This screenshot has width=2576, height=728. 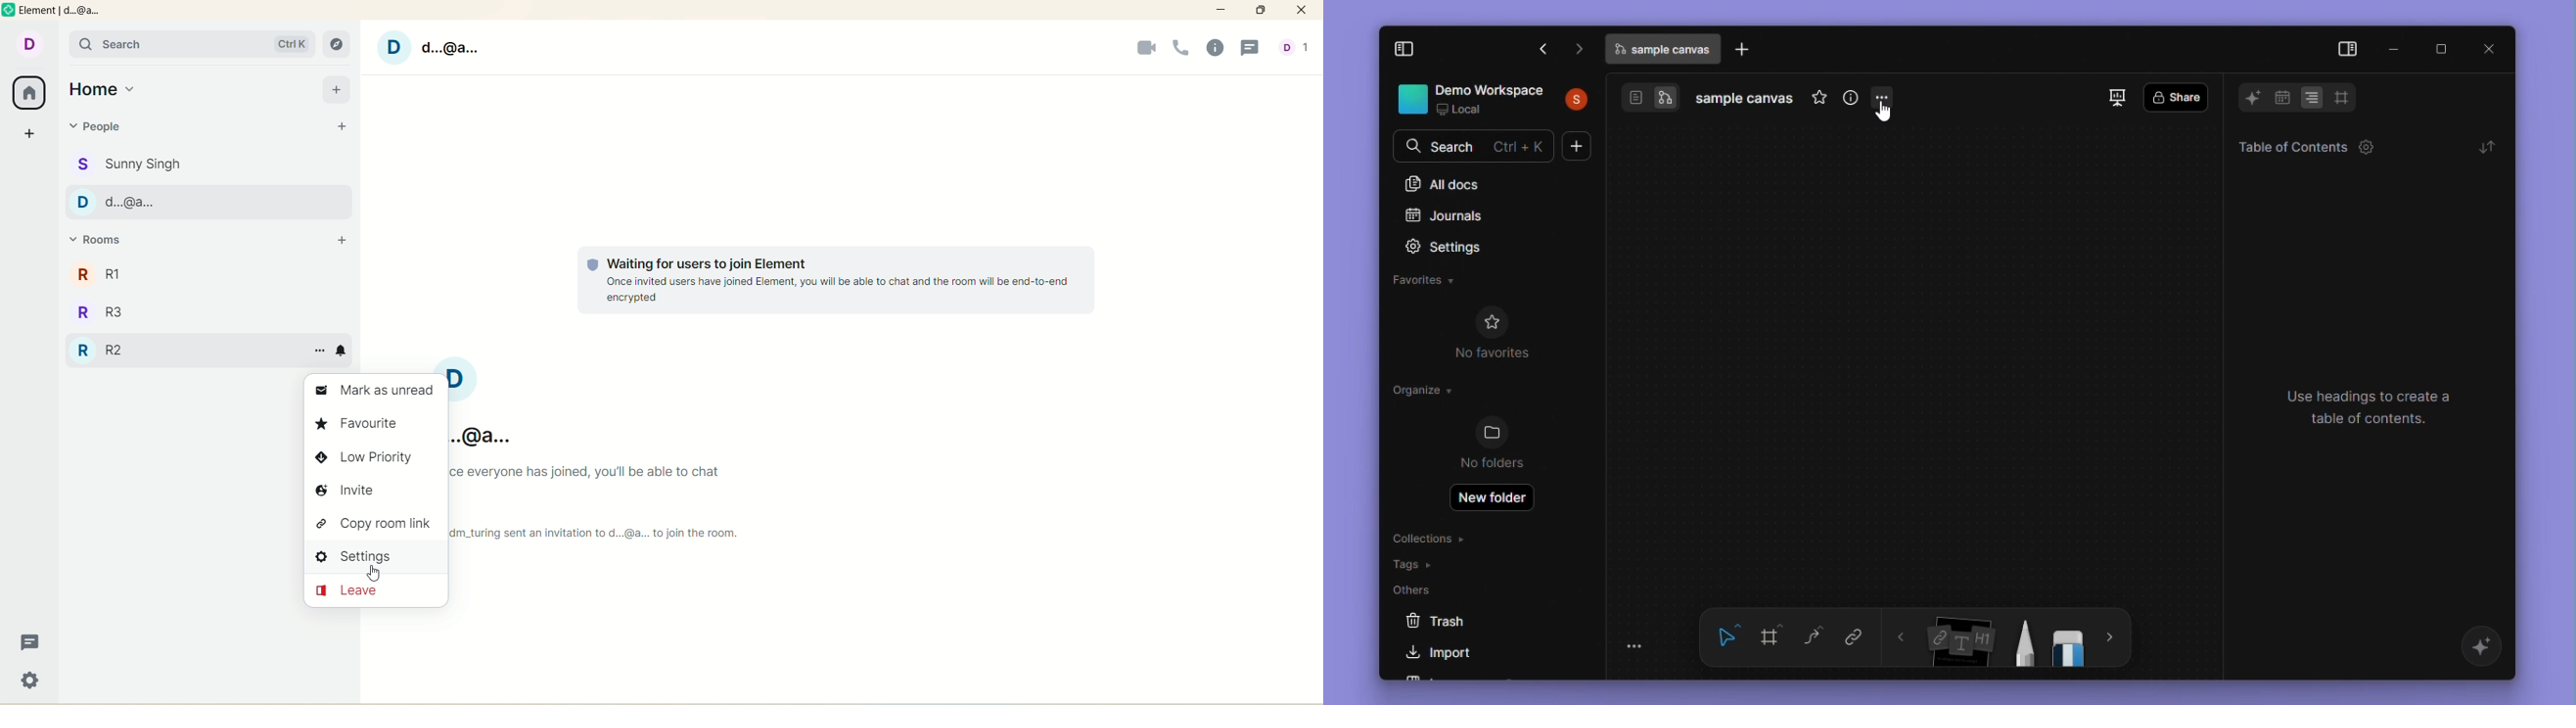 I want to click on minimize, so click(x=1224, y=10).